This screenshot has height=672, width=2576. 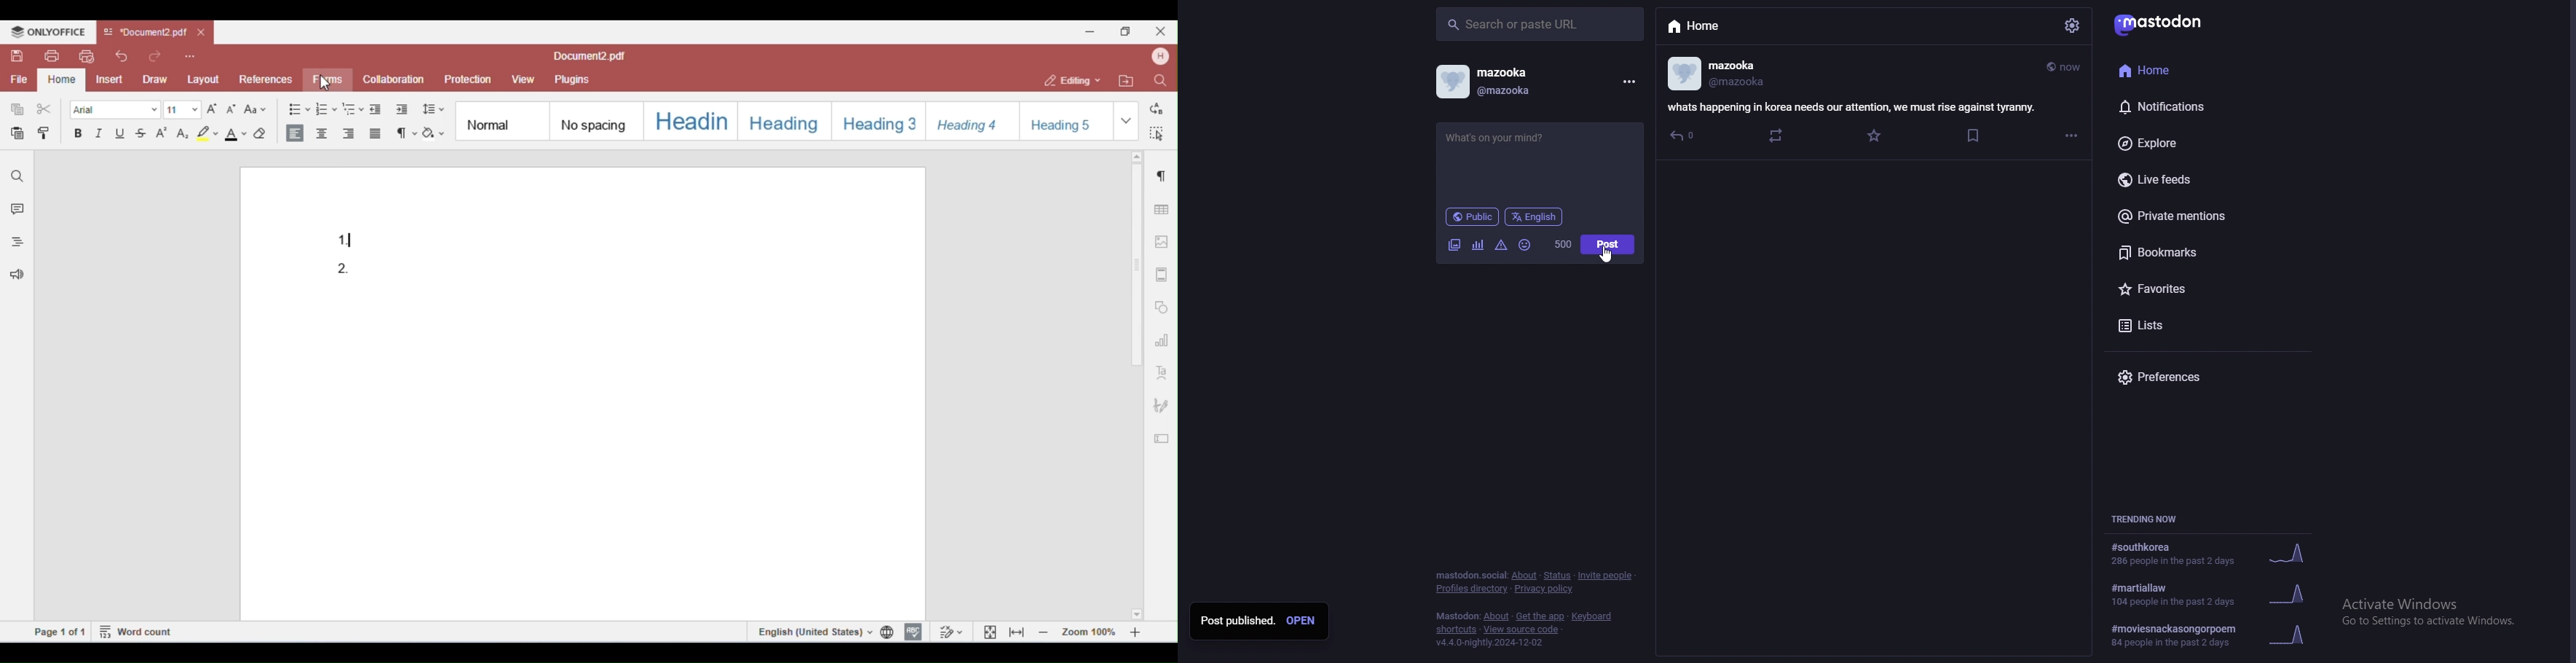 I want to click on preferences, so click(x=2196, y=377).